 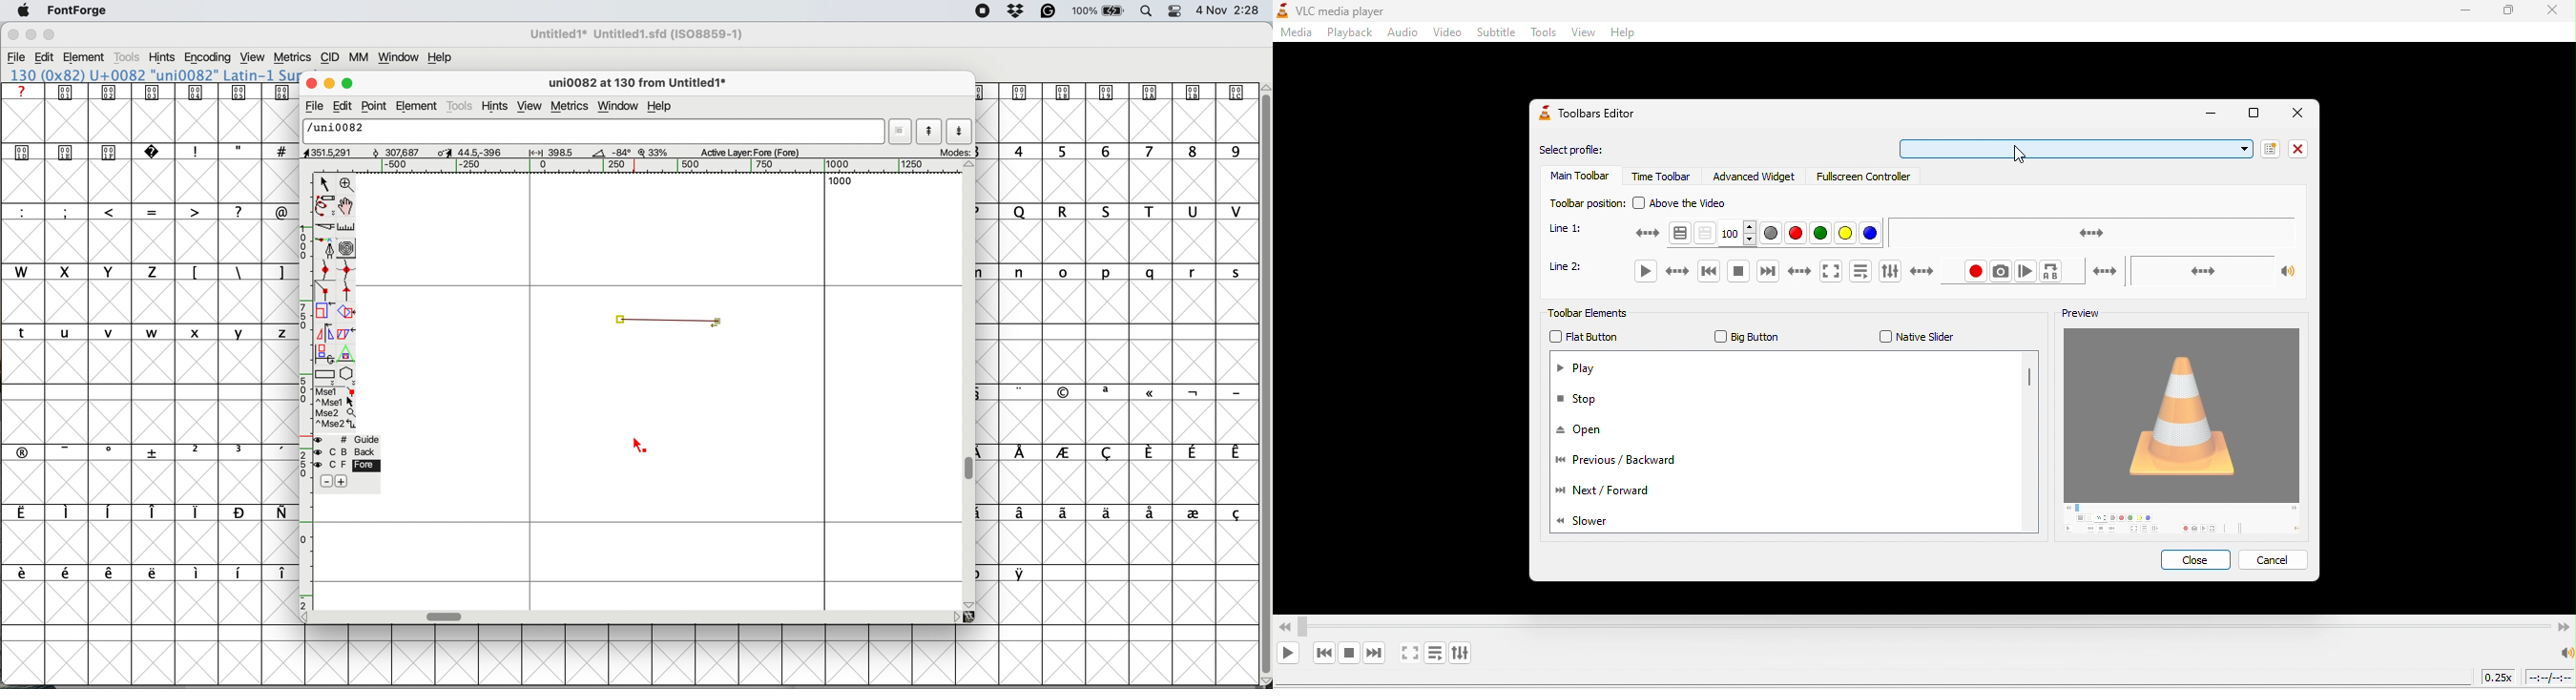 What do you see at coordinates (309, 81) in the screenshot?
I see `close` at bounding box center [309, 81].